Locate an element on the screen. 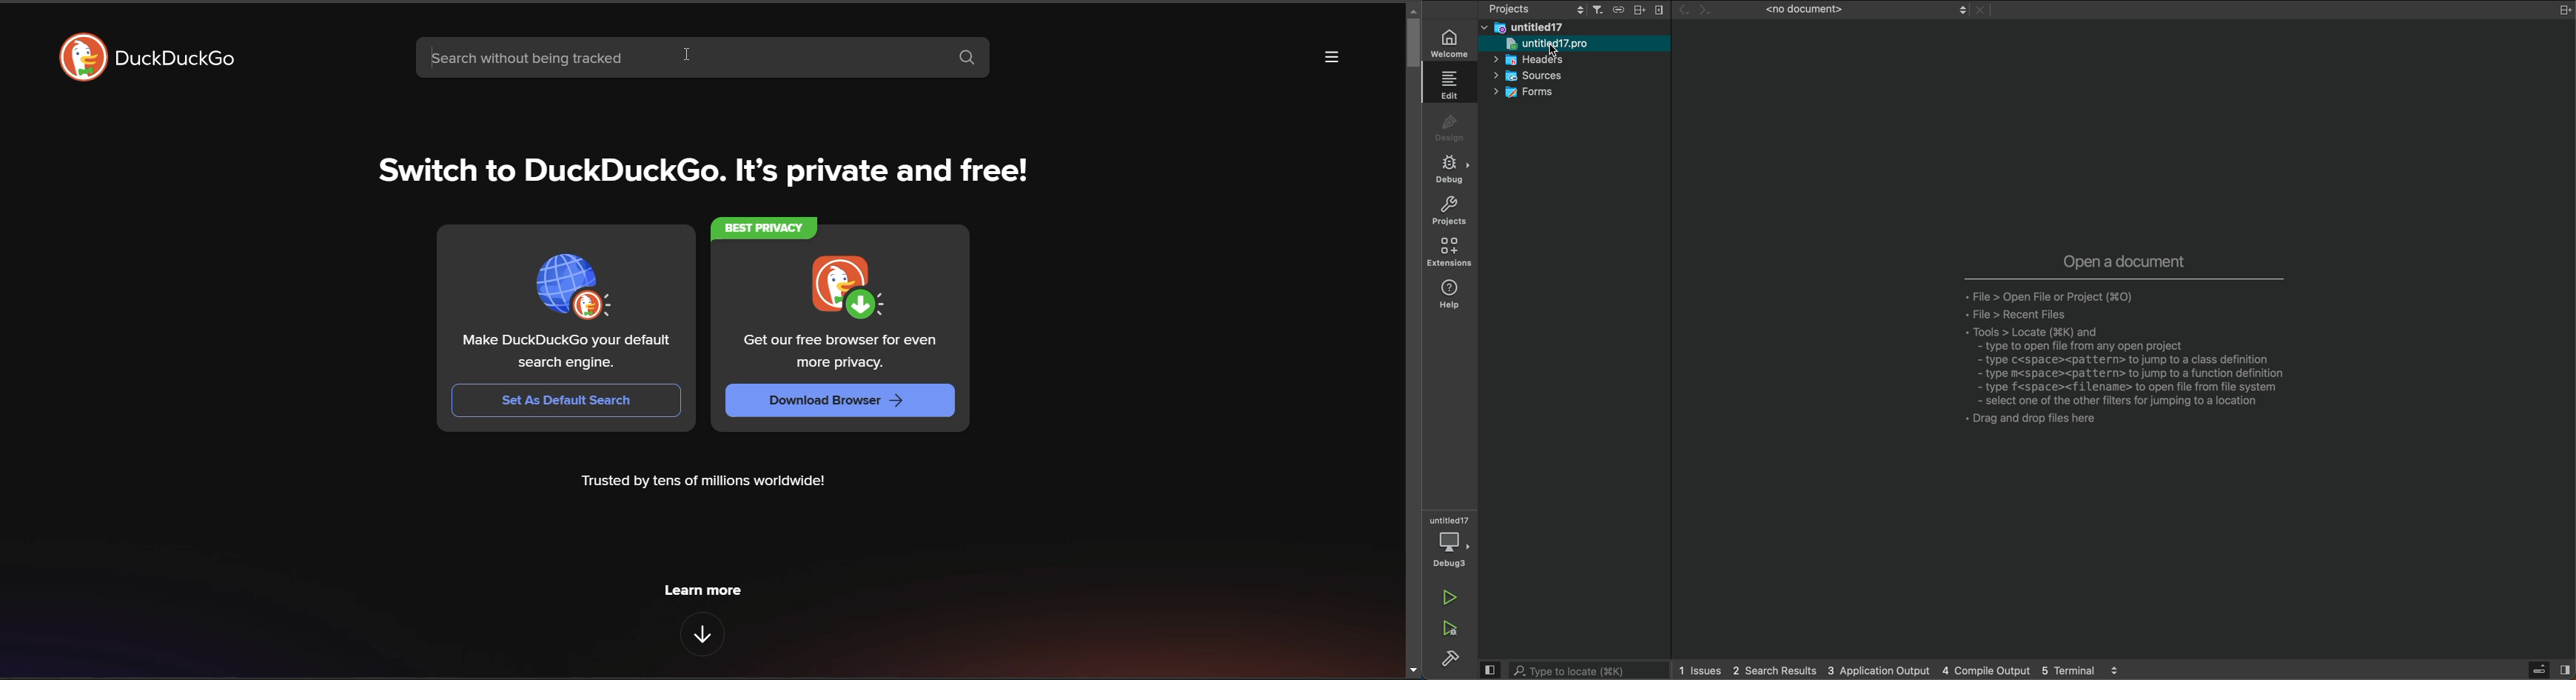 The width and height of the screenshot is (2576, 700). debug is located at coordinates (1453, 169).